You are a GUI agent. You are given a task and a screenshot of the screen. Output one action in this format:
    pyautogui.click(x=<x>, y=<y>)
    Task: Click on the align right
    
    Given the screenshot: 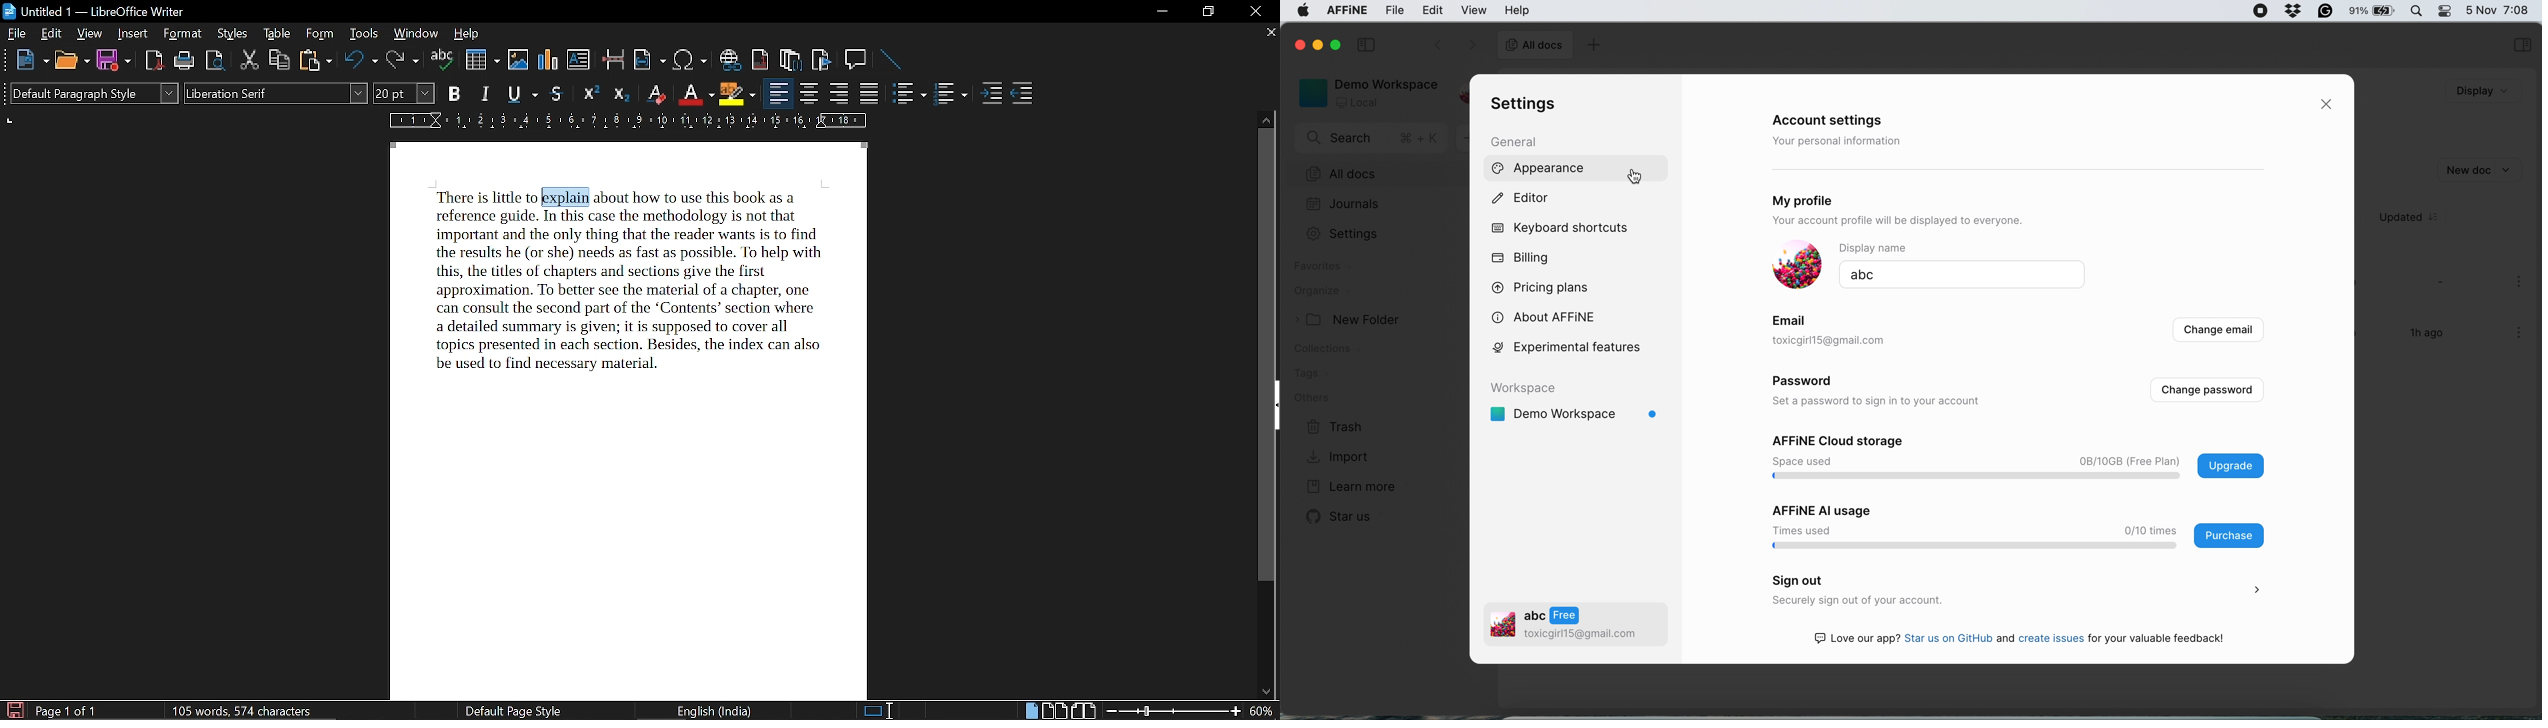 What is the action you would take?
    pyautogui.click(x=841, y=94)
    